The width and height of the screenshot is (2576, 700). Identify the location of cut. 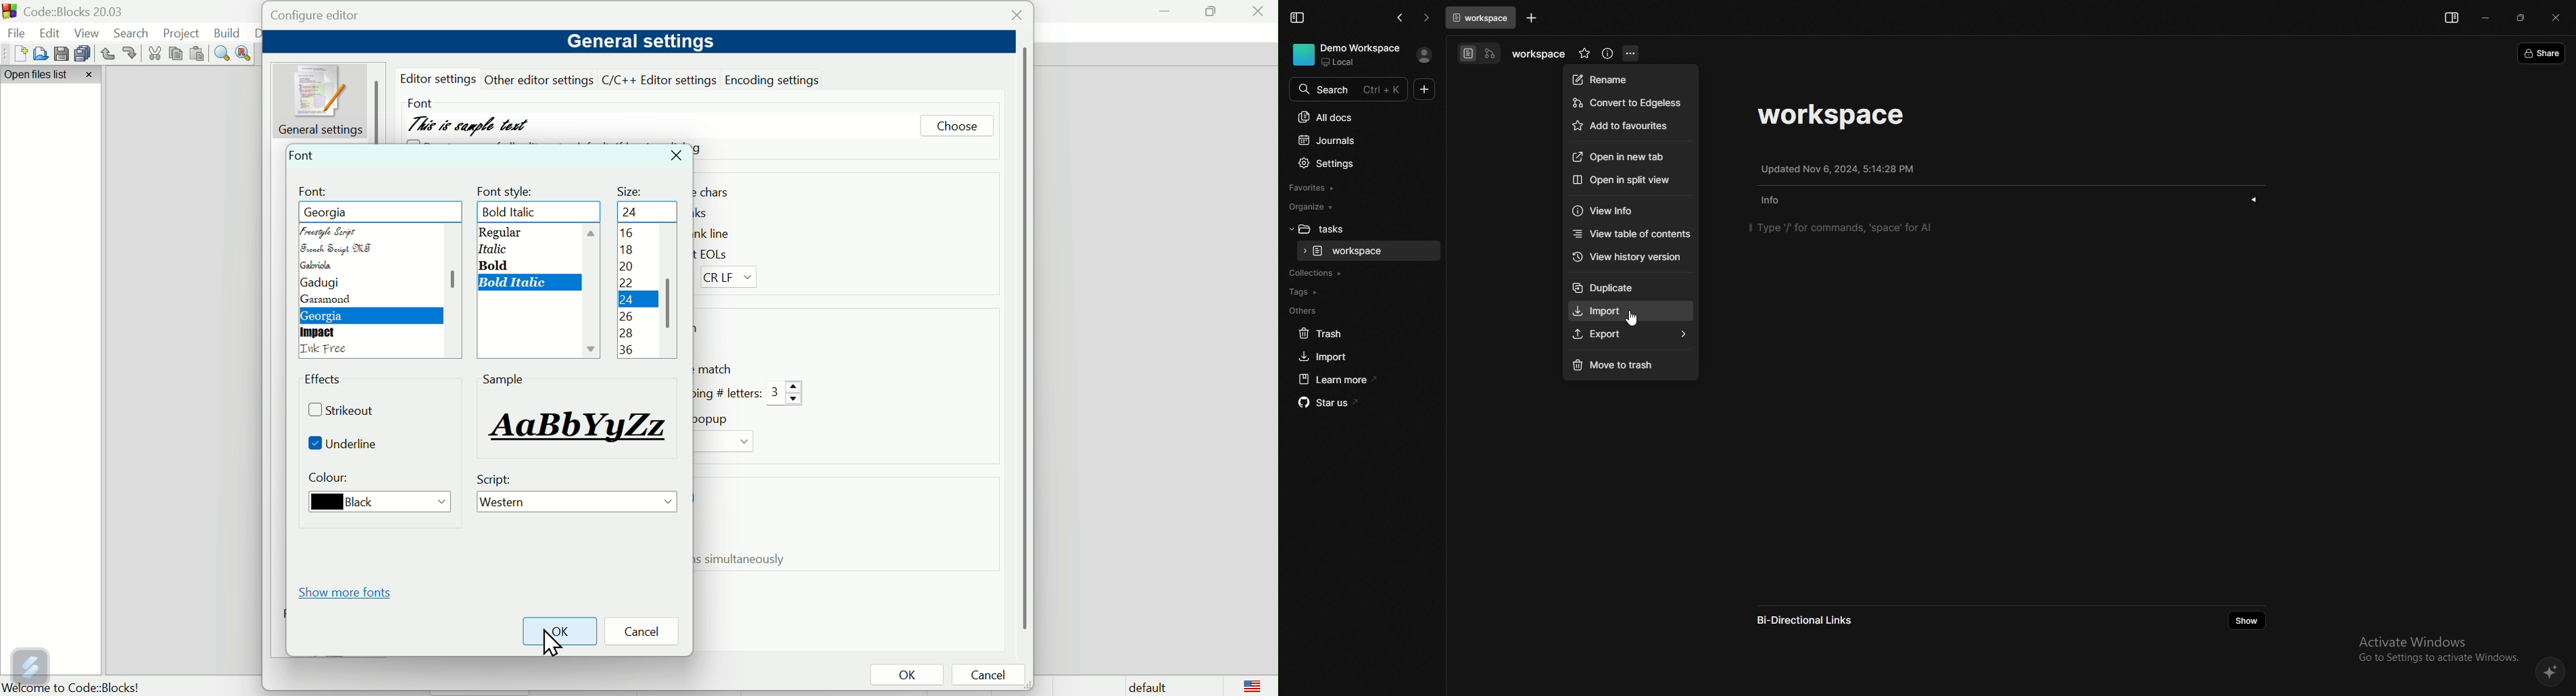
(156, 54).